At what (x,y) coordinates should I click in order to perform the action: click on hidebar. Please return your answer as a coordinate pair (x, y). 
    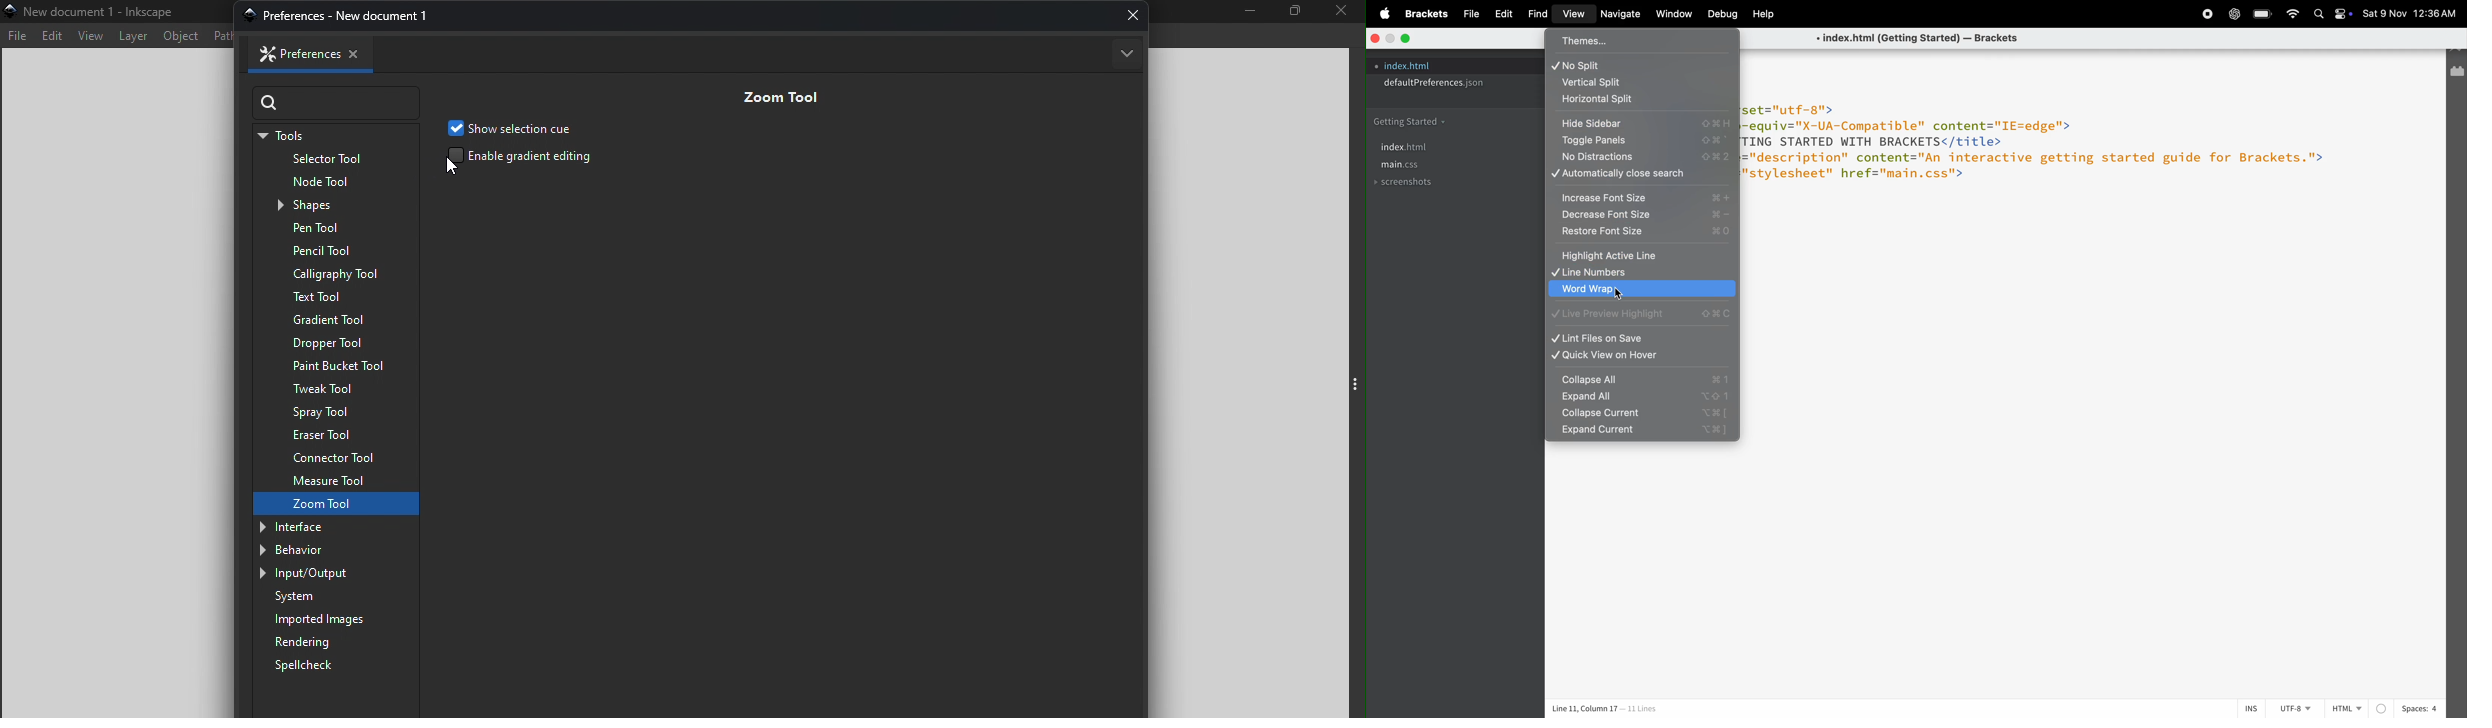
    Looking at the image, I should click on (1642, 121).